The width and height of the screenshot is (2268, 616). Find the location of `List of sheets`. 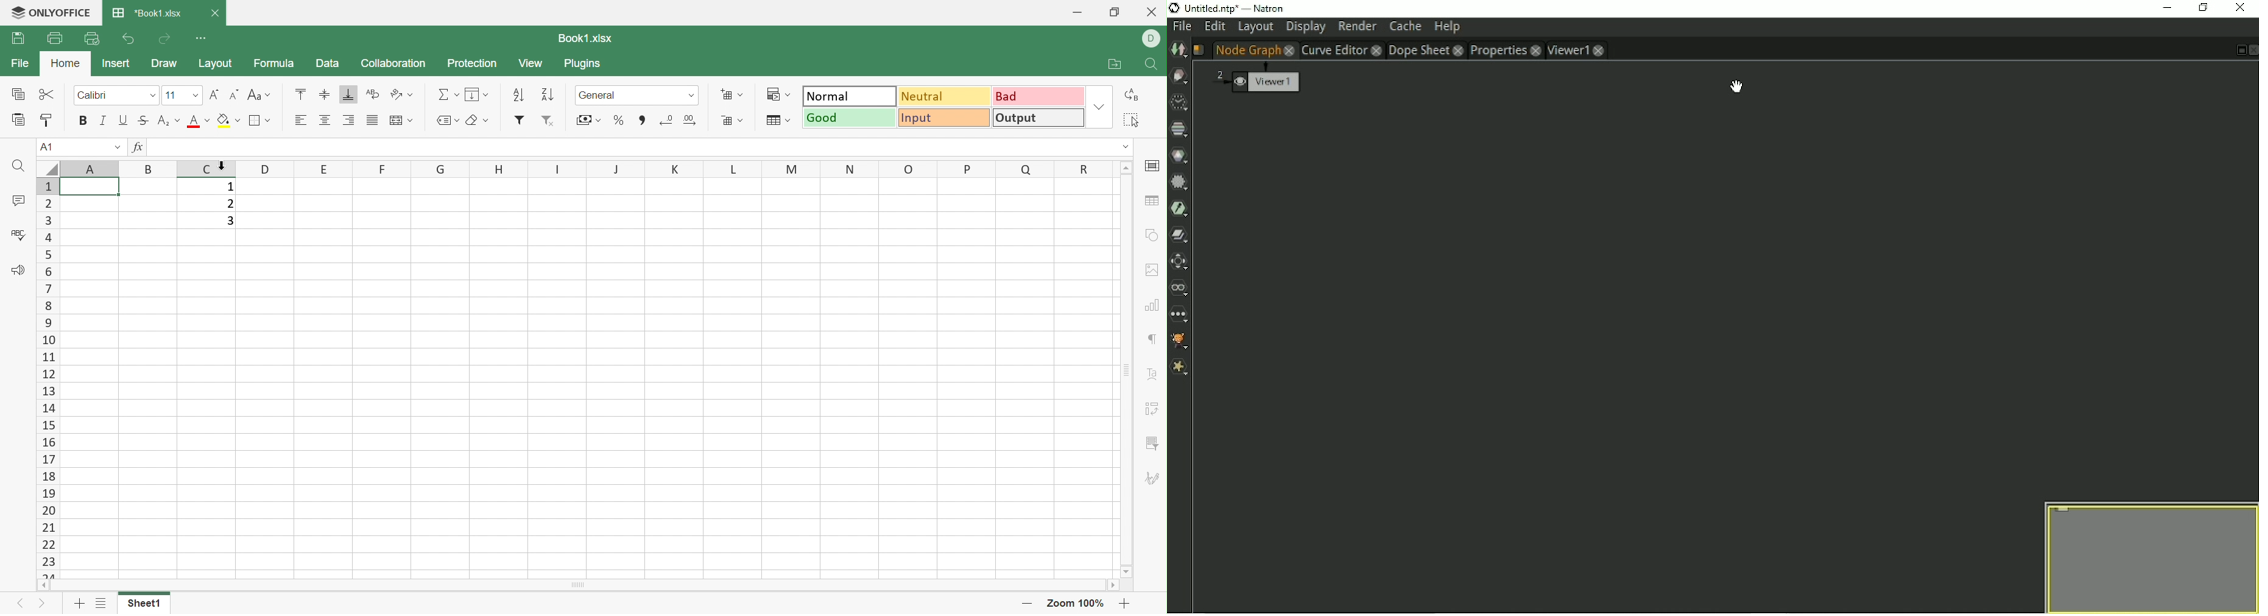

List of sheets is located at coordinates (102, 604).